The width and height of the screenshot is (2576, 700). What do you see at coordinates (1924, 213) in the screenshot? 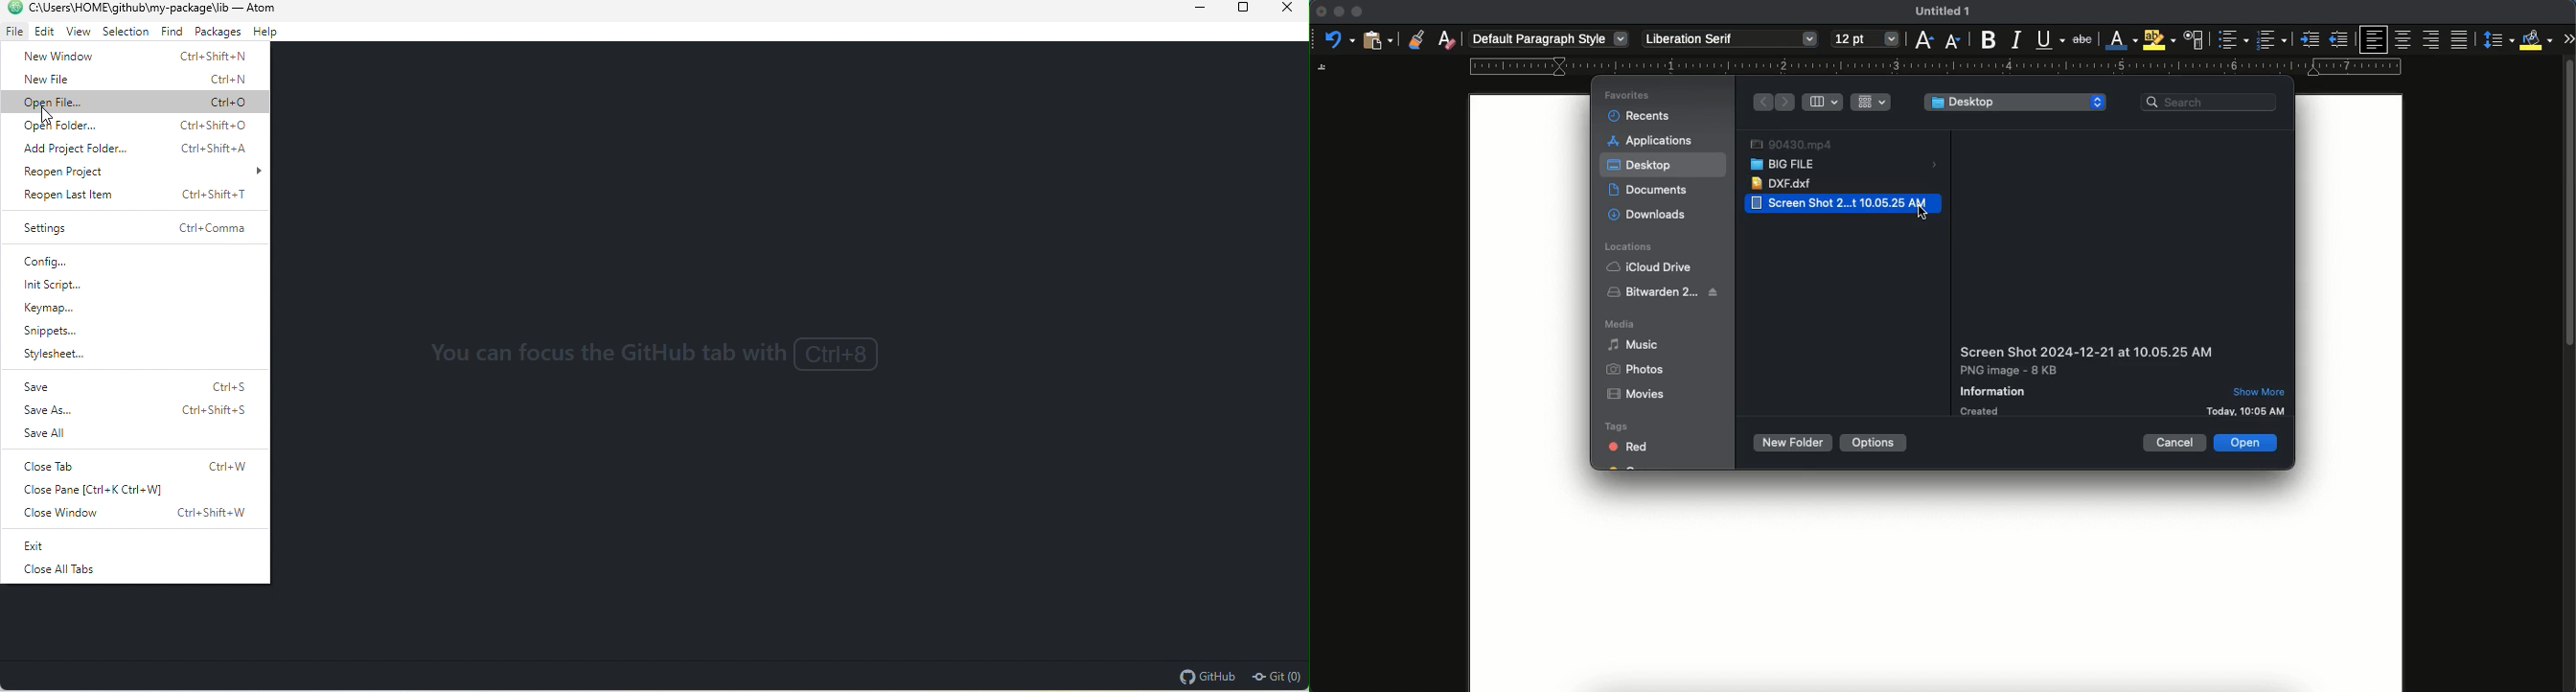
I see `cursor` at bounding box center [1924, 213].